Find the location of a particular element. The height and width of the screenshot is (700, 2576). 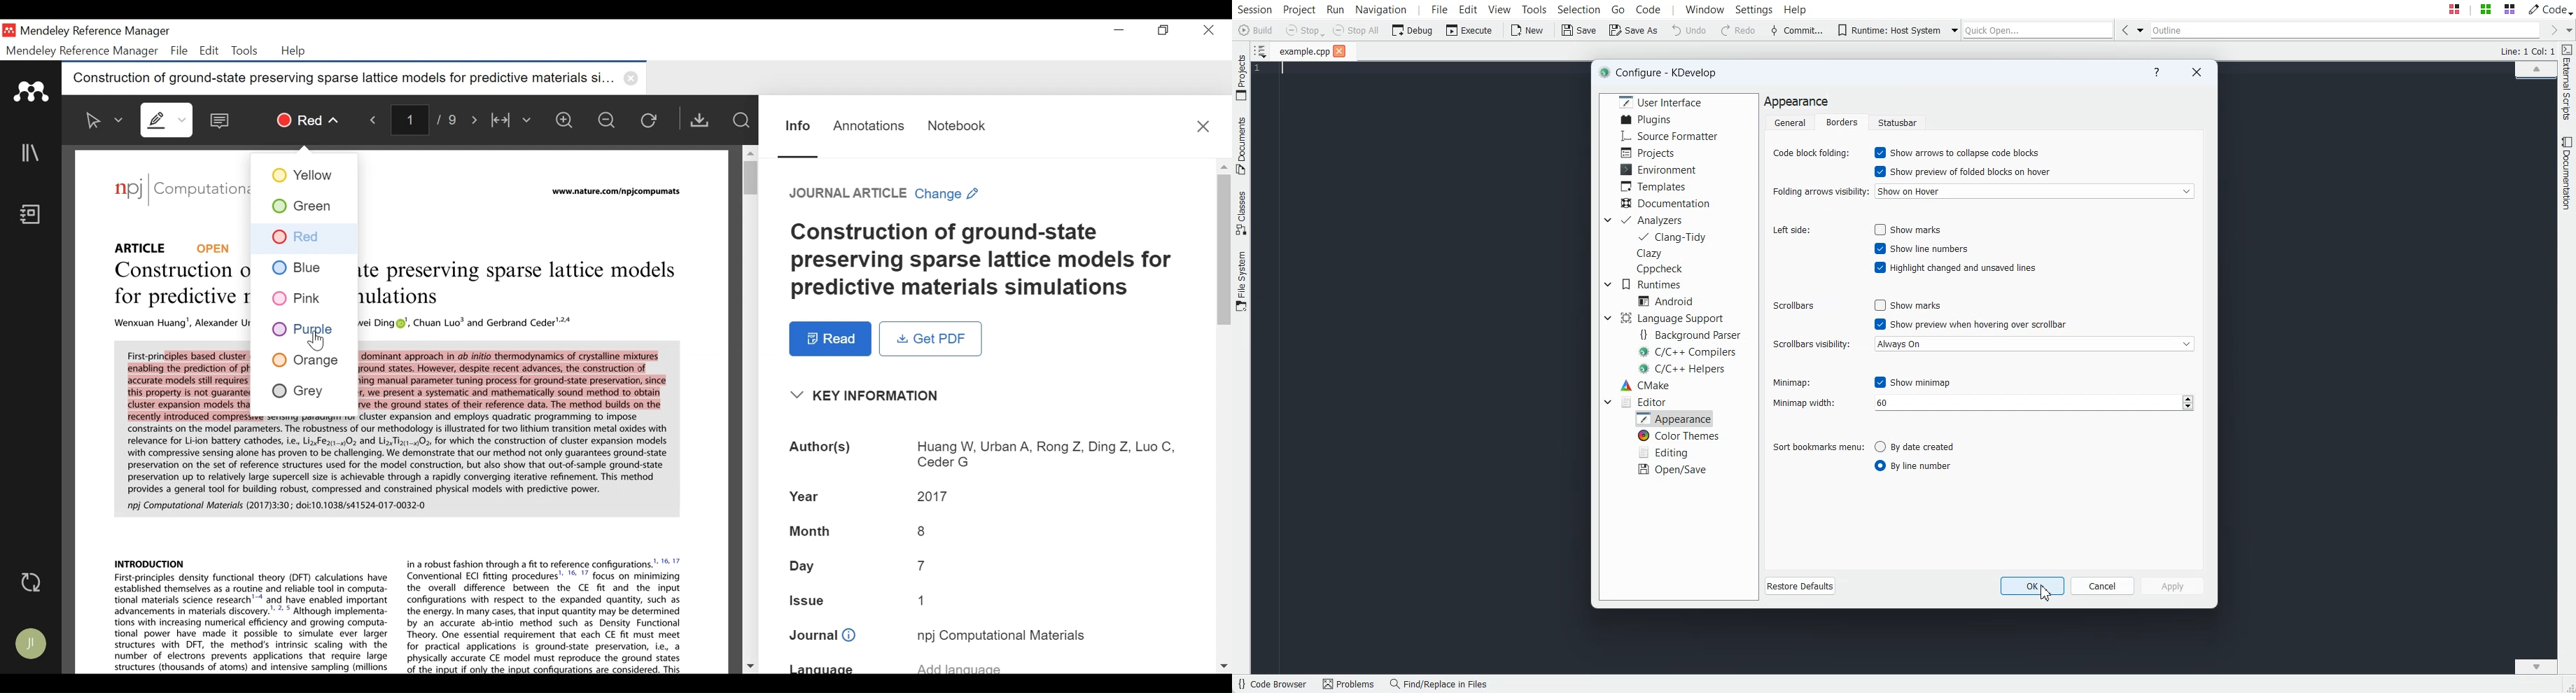

Vertical Scroll bar is located at coordinates (749, 176).